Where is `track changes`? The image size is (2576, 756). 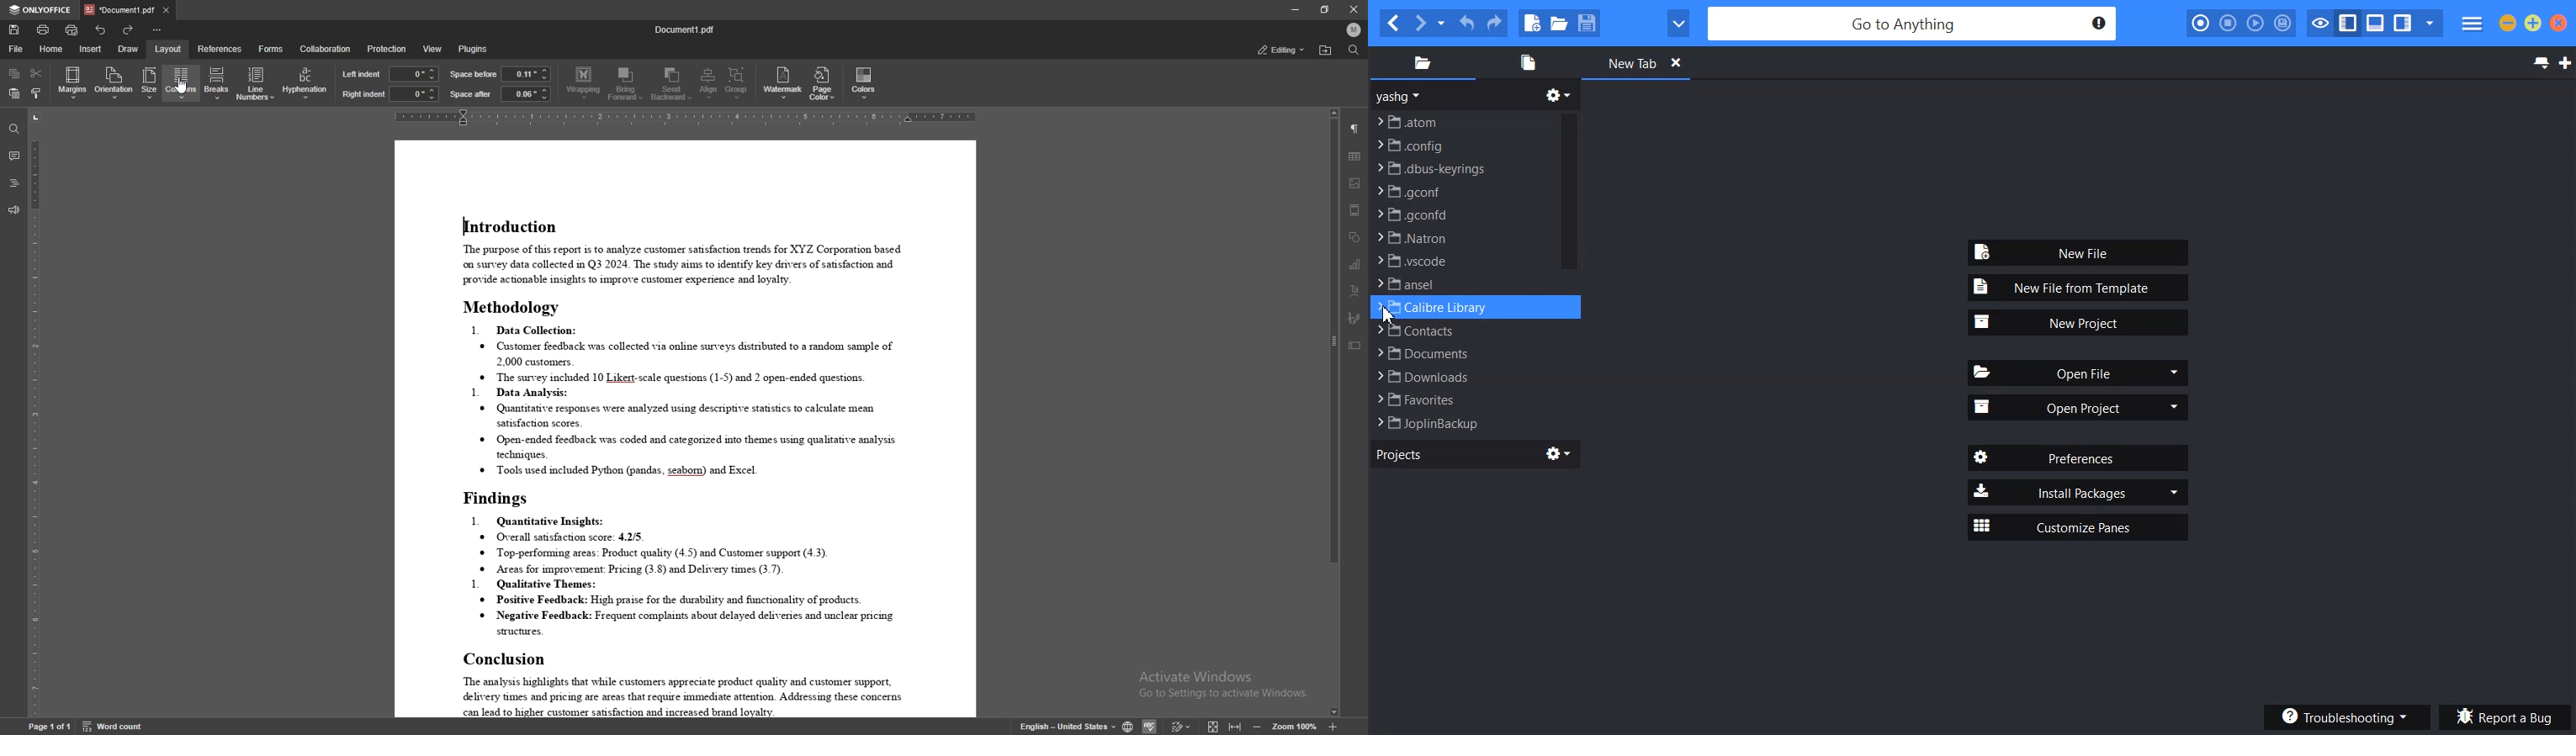 track changes is located at coordinates (1181, 726).